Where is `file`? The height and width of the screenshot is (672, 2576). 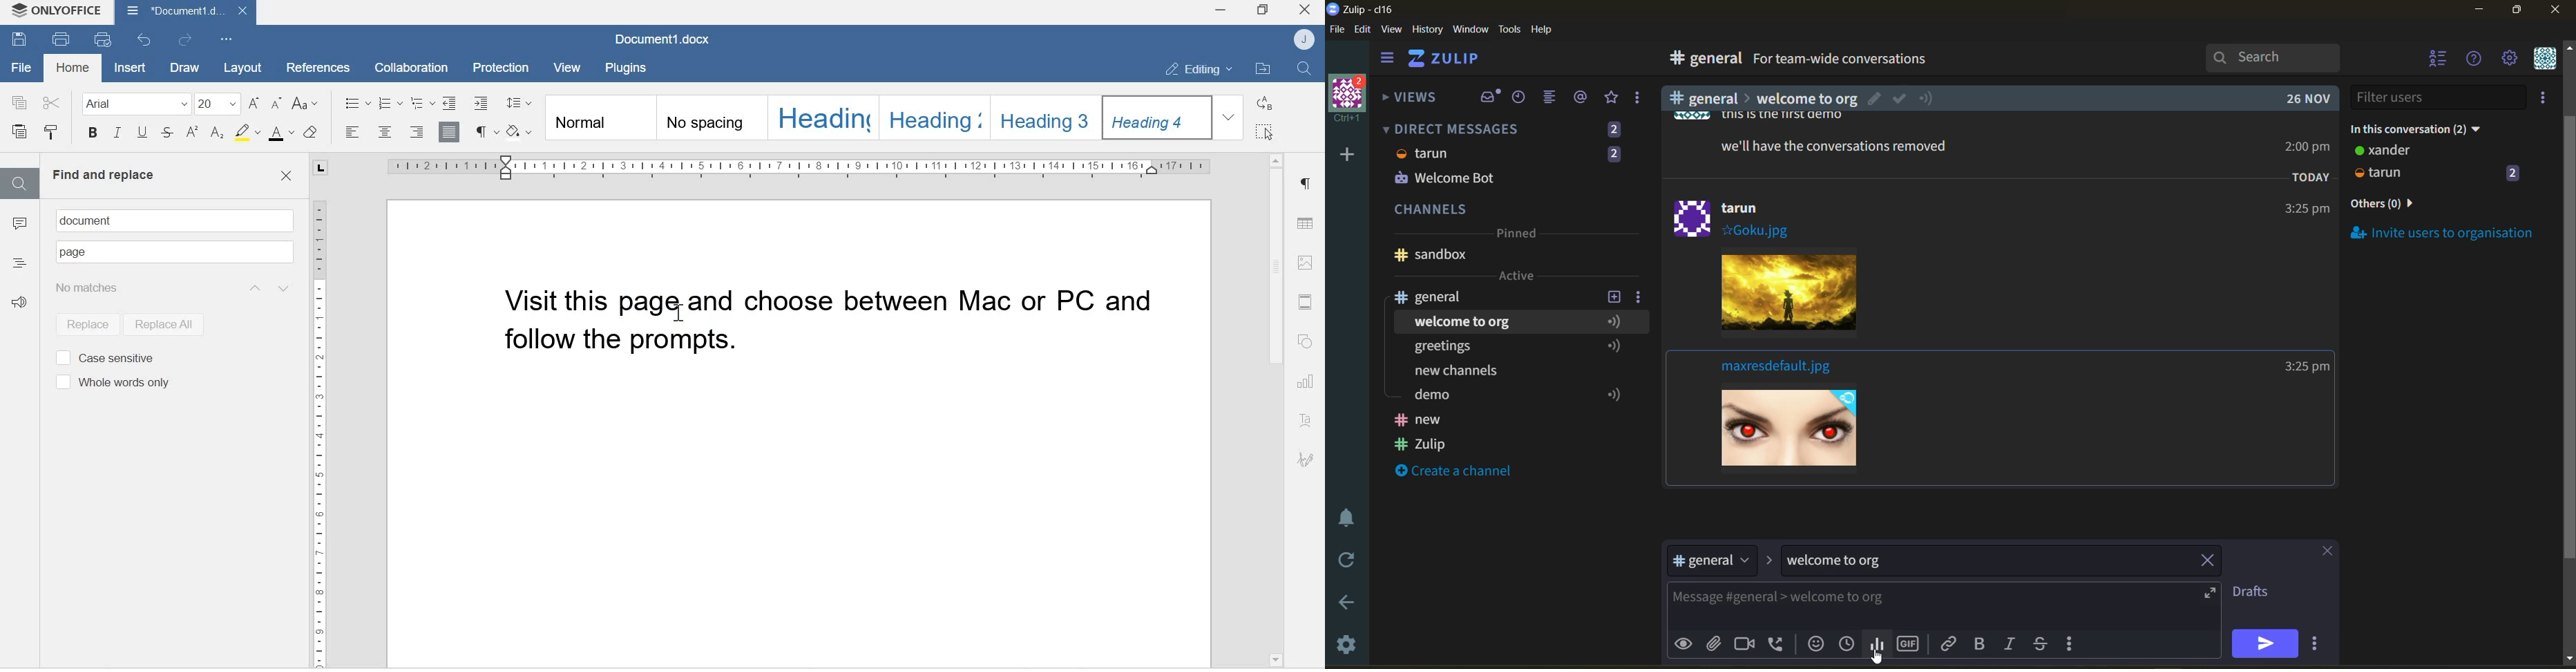 file is located at coordinates (1338, 32).